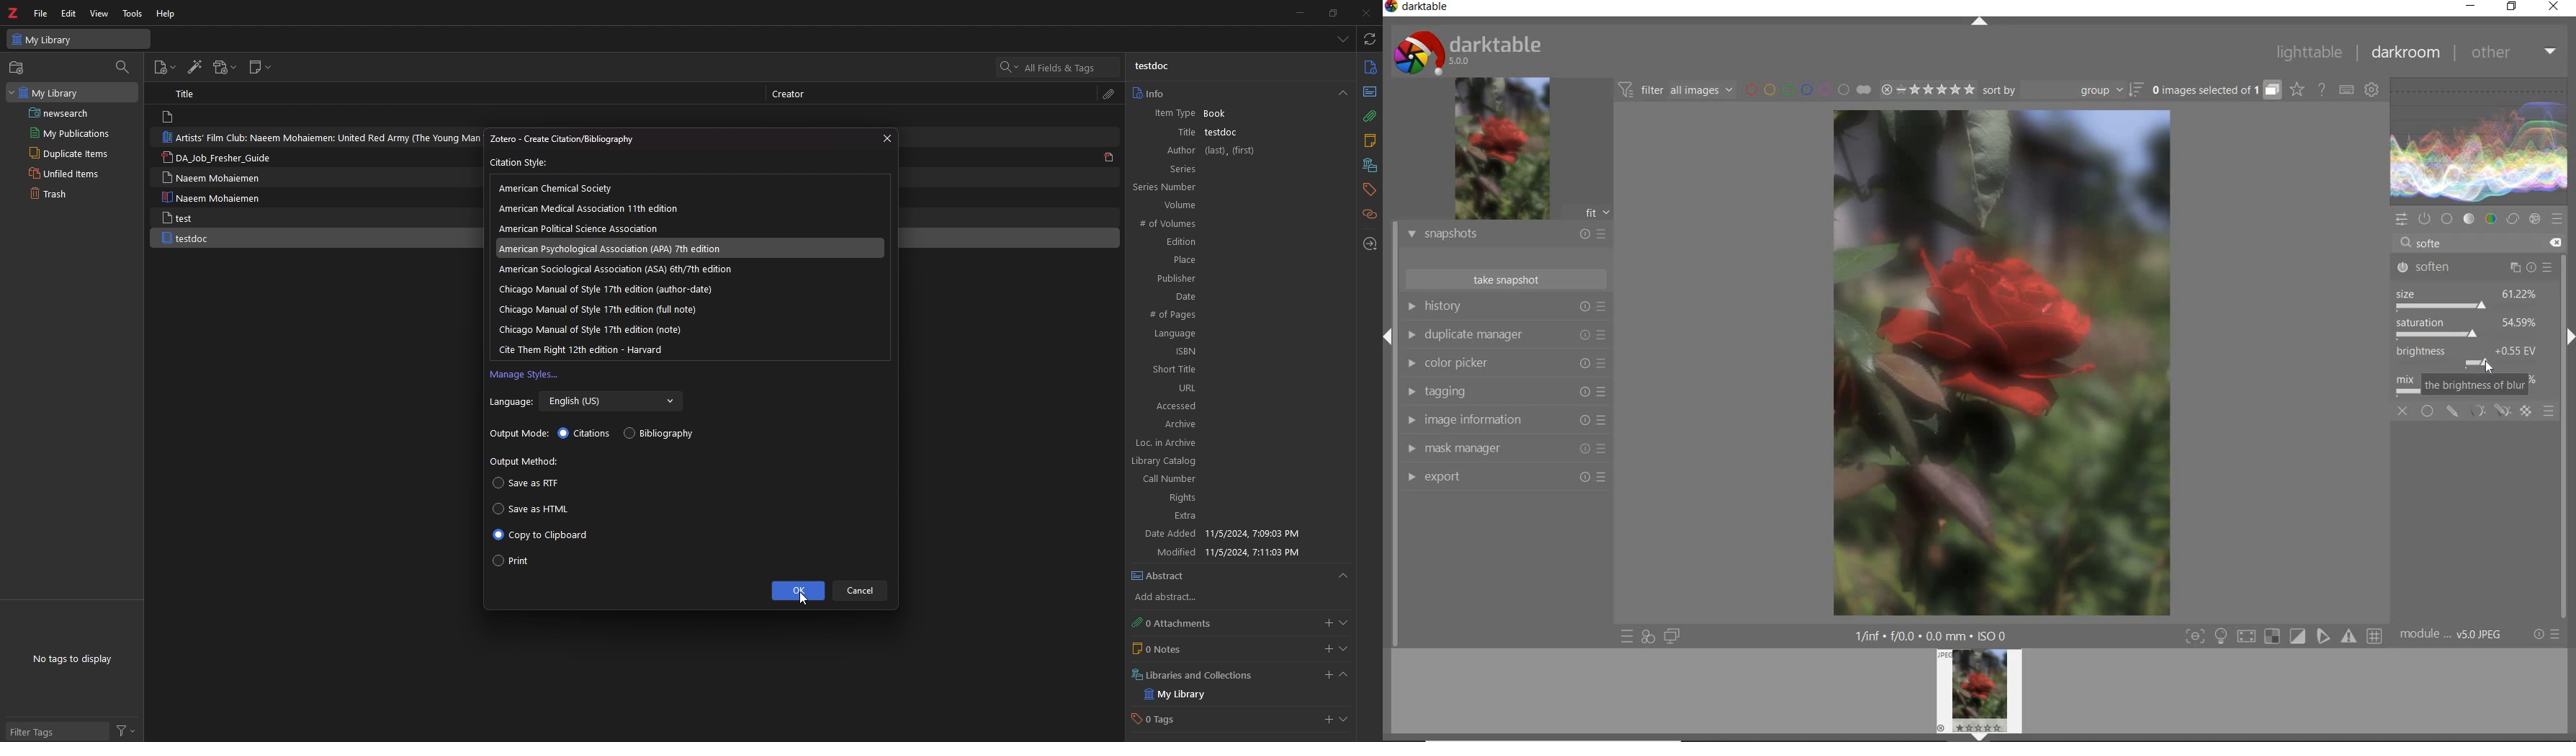 This screenshot has height=756, width=2576. What do you see at coordinates (187, 238) in the screenshot?
I see `testdoc` at bounding box center [187, 238].